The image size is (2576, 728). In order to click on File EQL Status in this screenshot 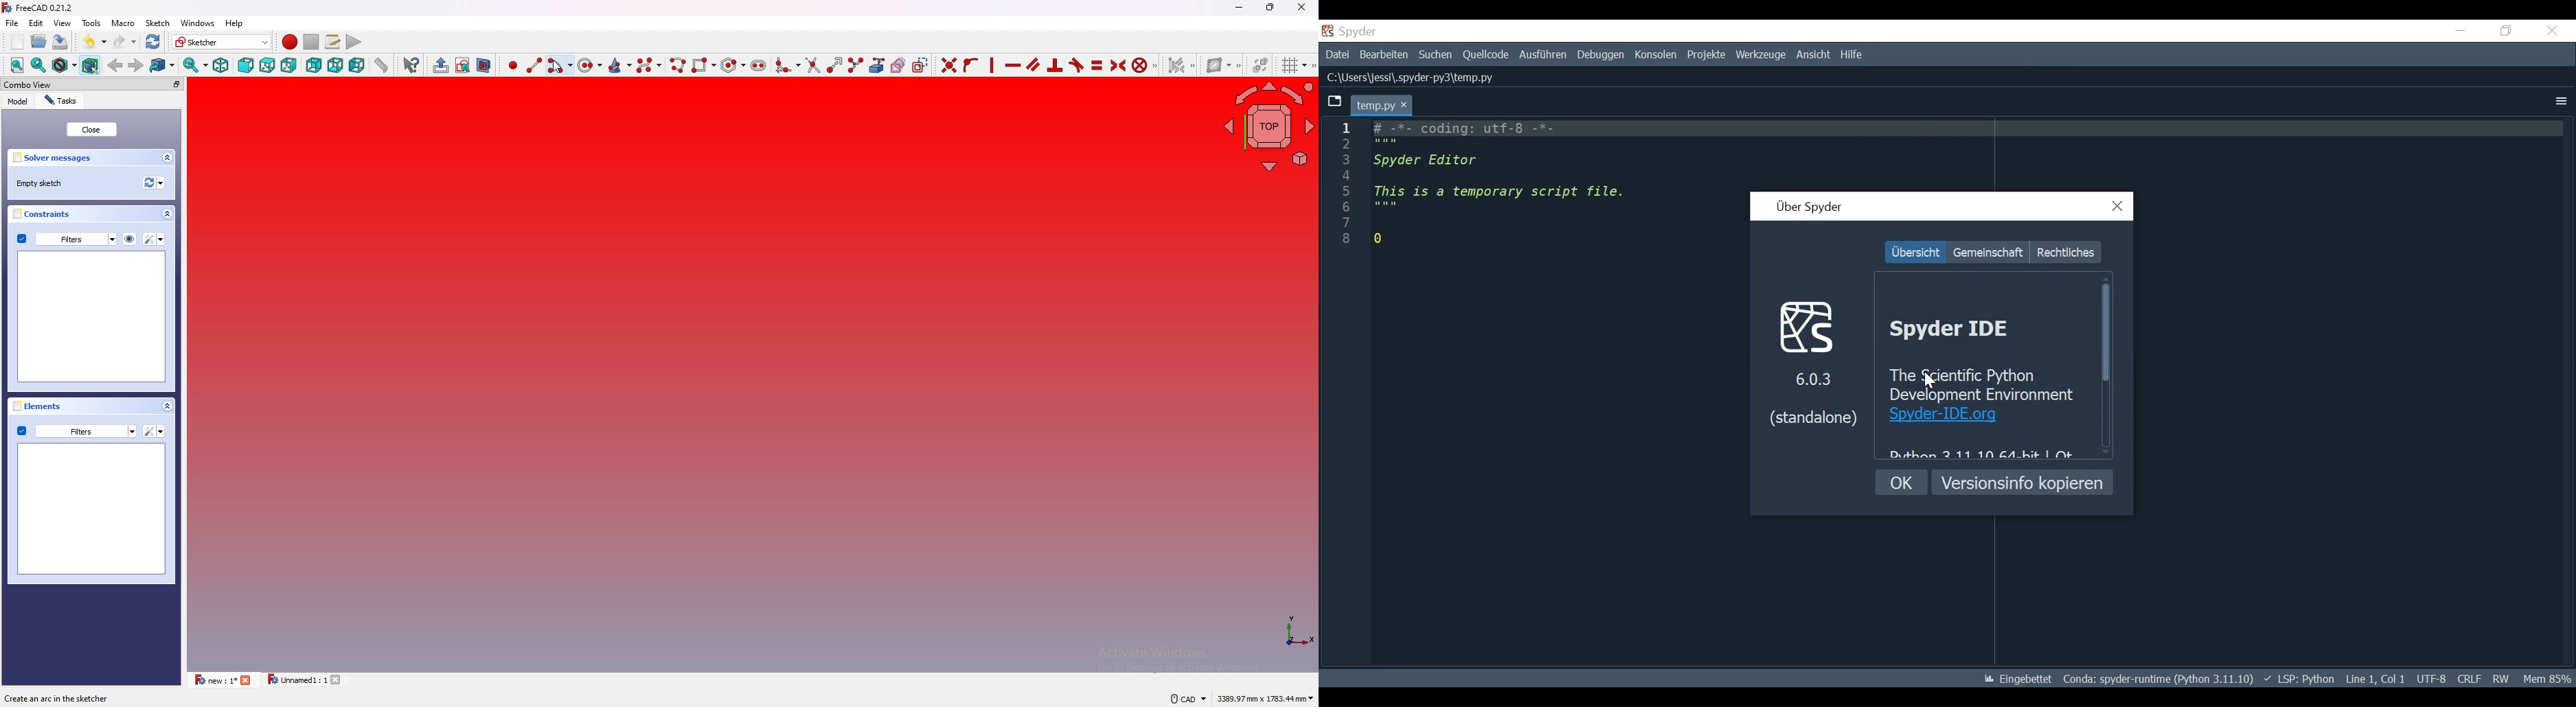, I will do `click(2470, 679)`.